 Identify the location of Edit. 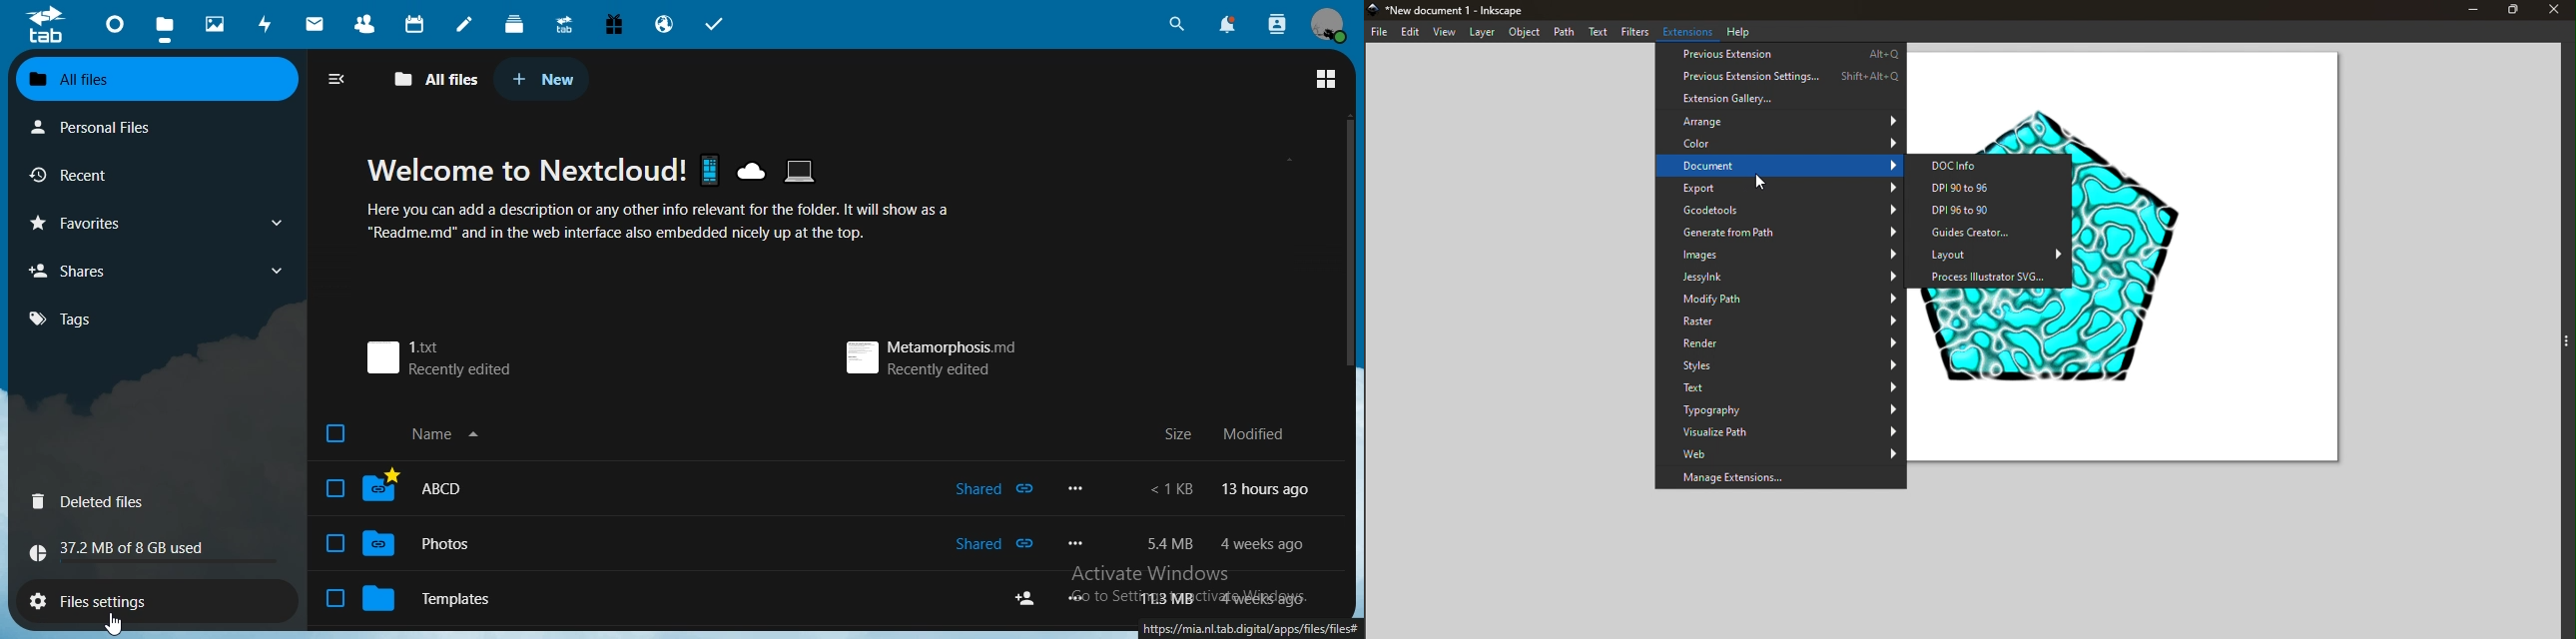
(1411, 33).